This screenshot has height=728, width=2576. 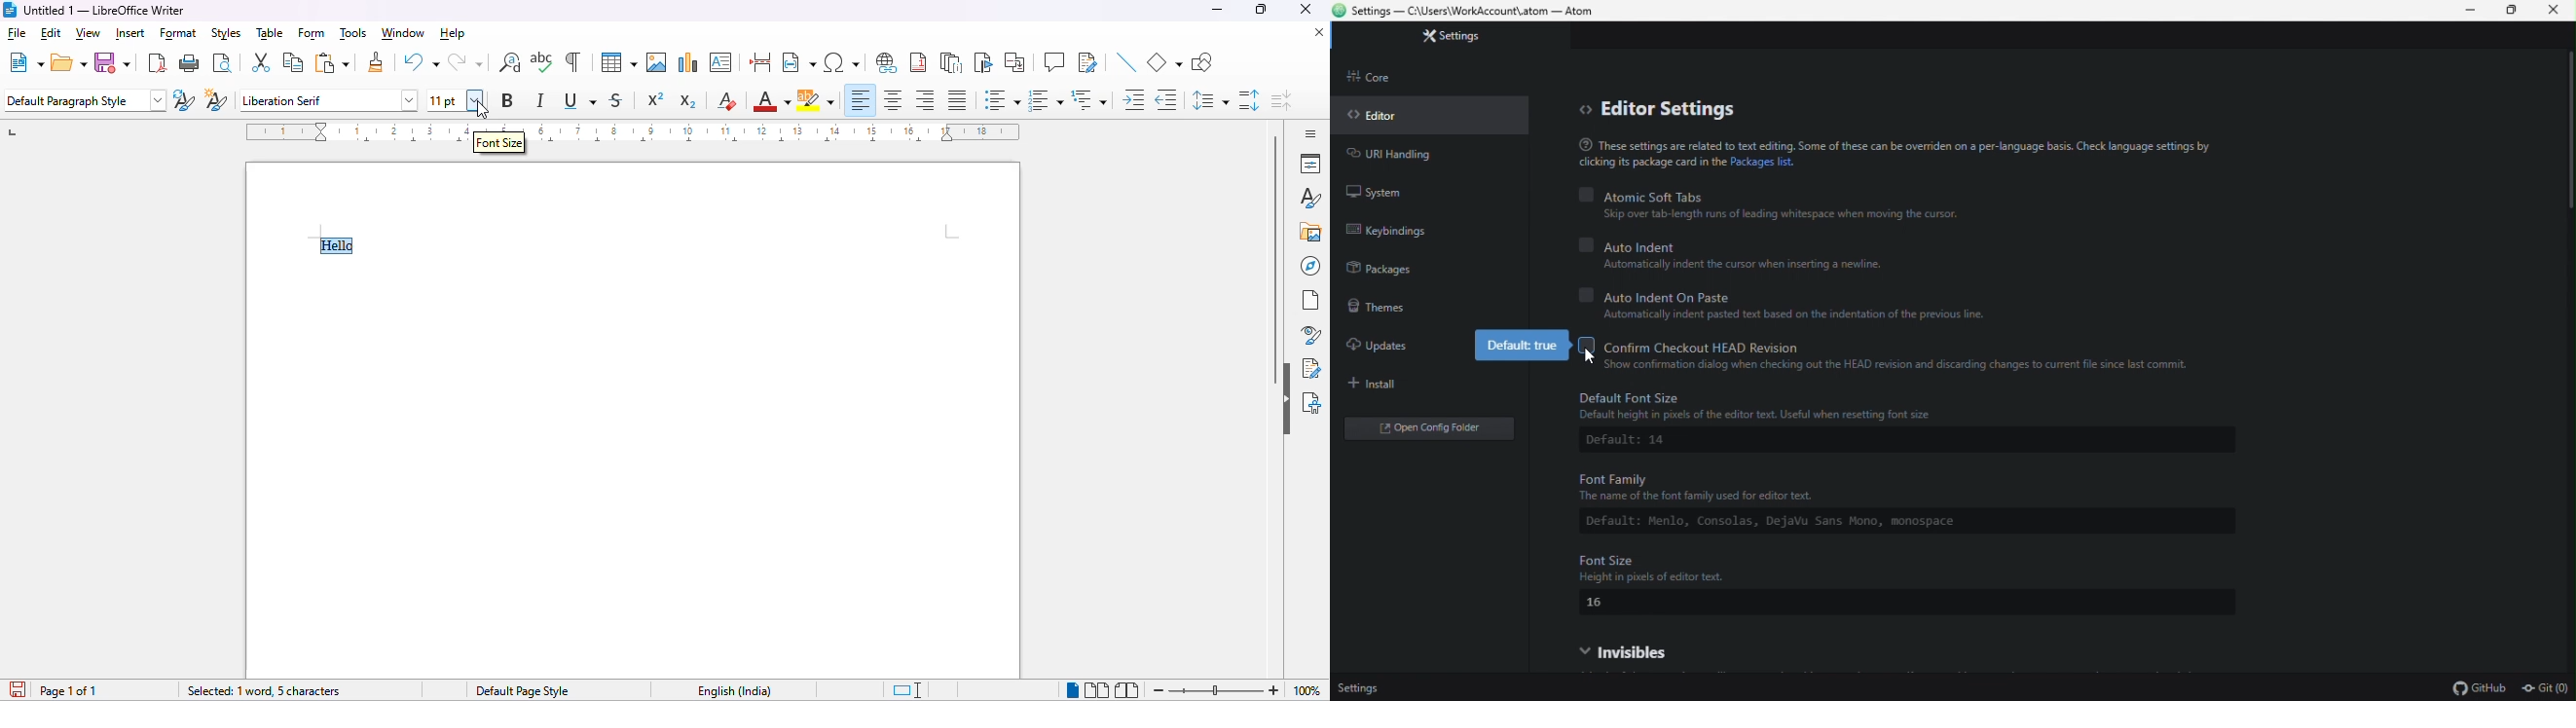 I want to click on Default page style, so click(x=522, y=691).